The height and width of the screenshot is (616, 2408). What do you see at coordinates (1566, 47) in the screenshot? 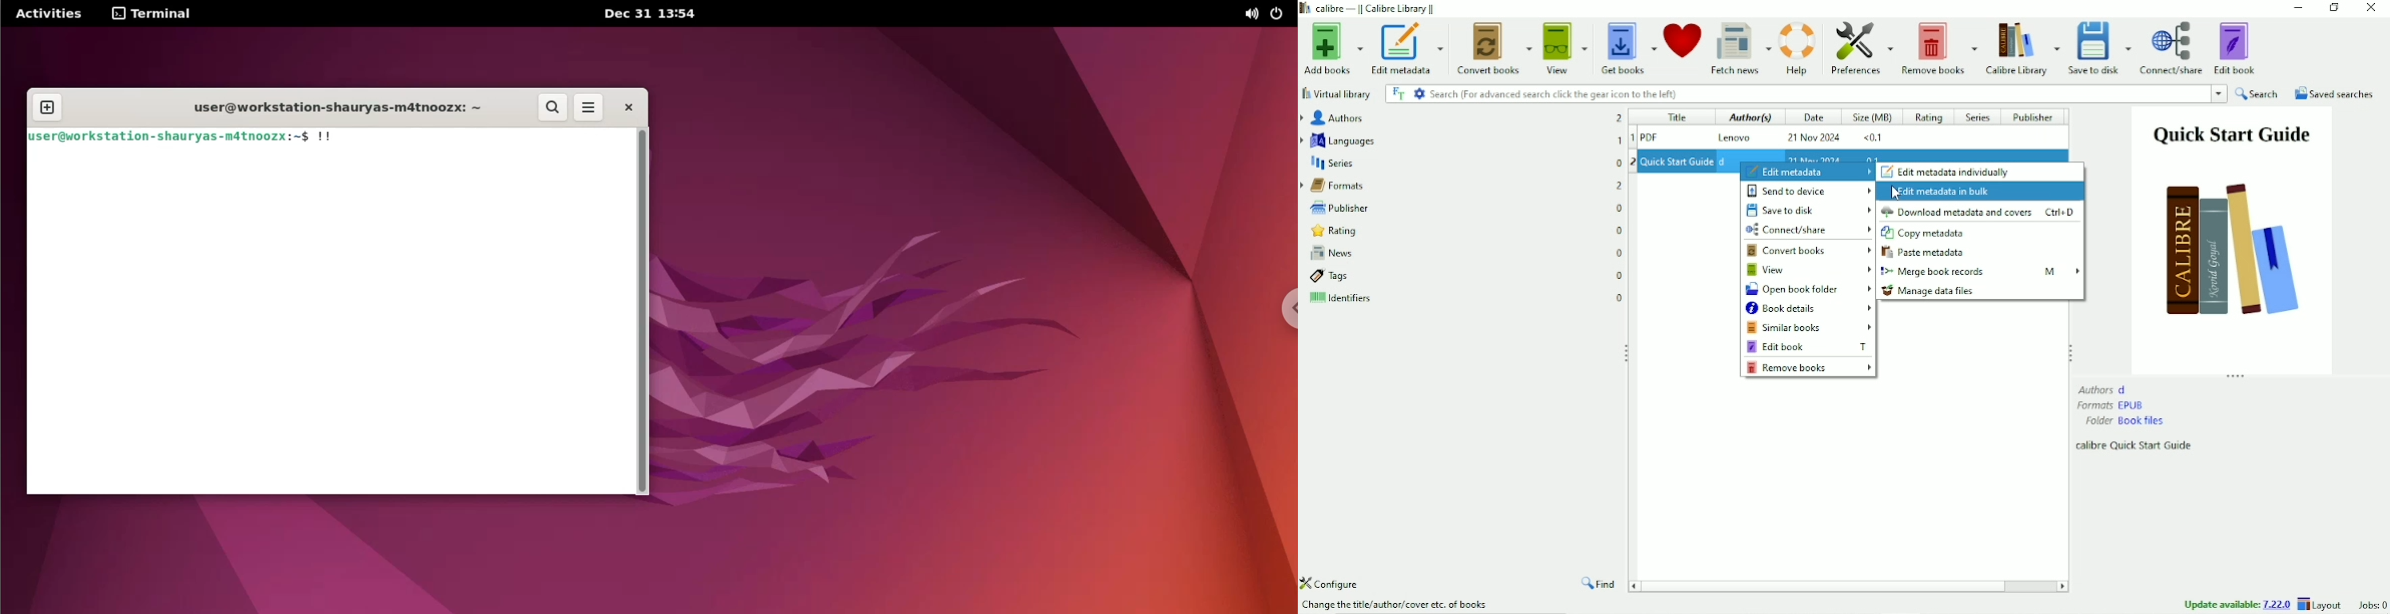
I see `View` at bounding box center [1566, 47].